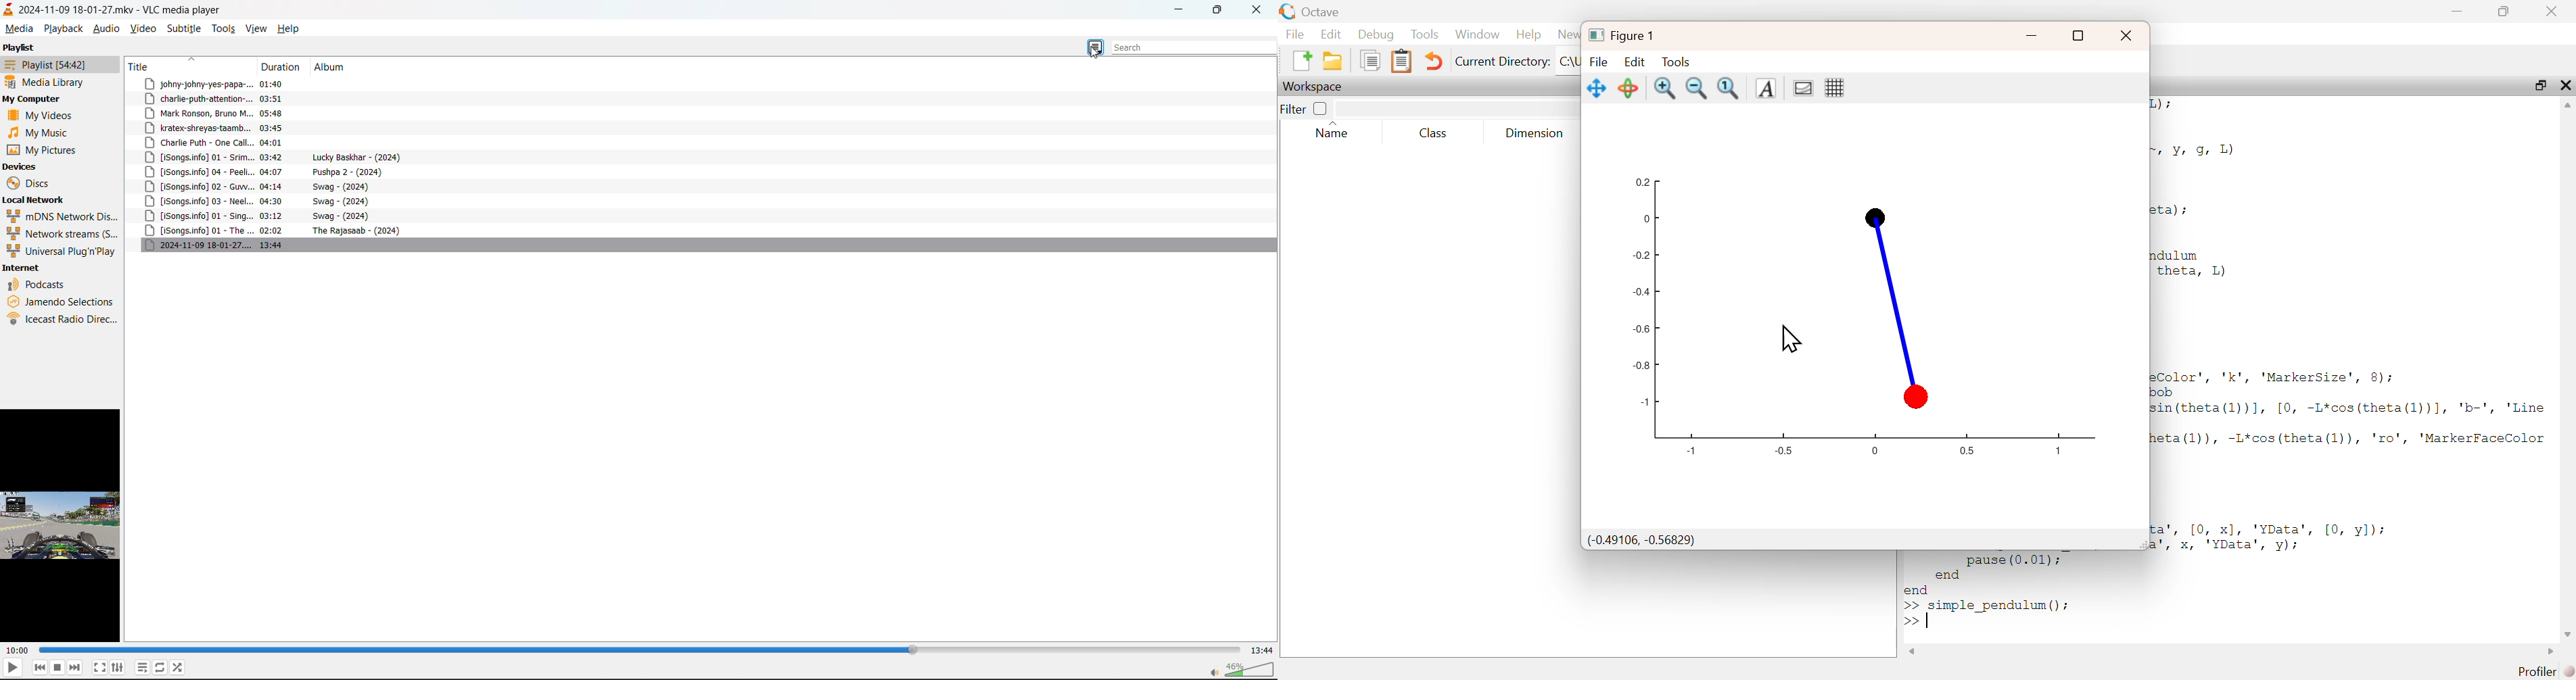 Image resolution: width=2576 pixels, height=700 pixels. What do you see at coordinates (1629, 89) in the screenshot?
I see `Rotate` at bounding box center [1629, 89].